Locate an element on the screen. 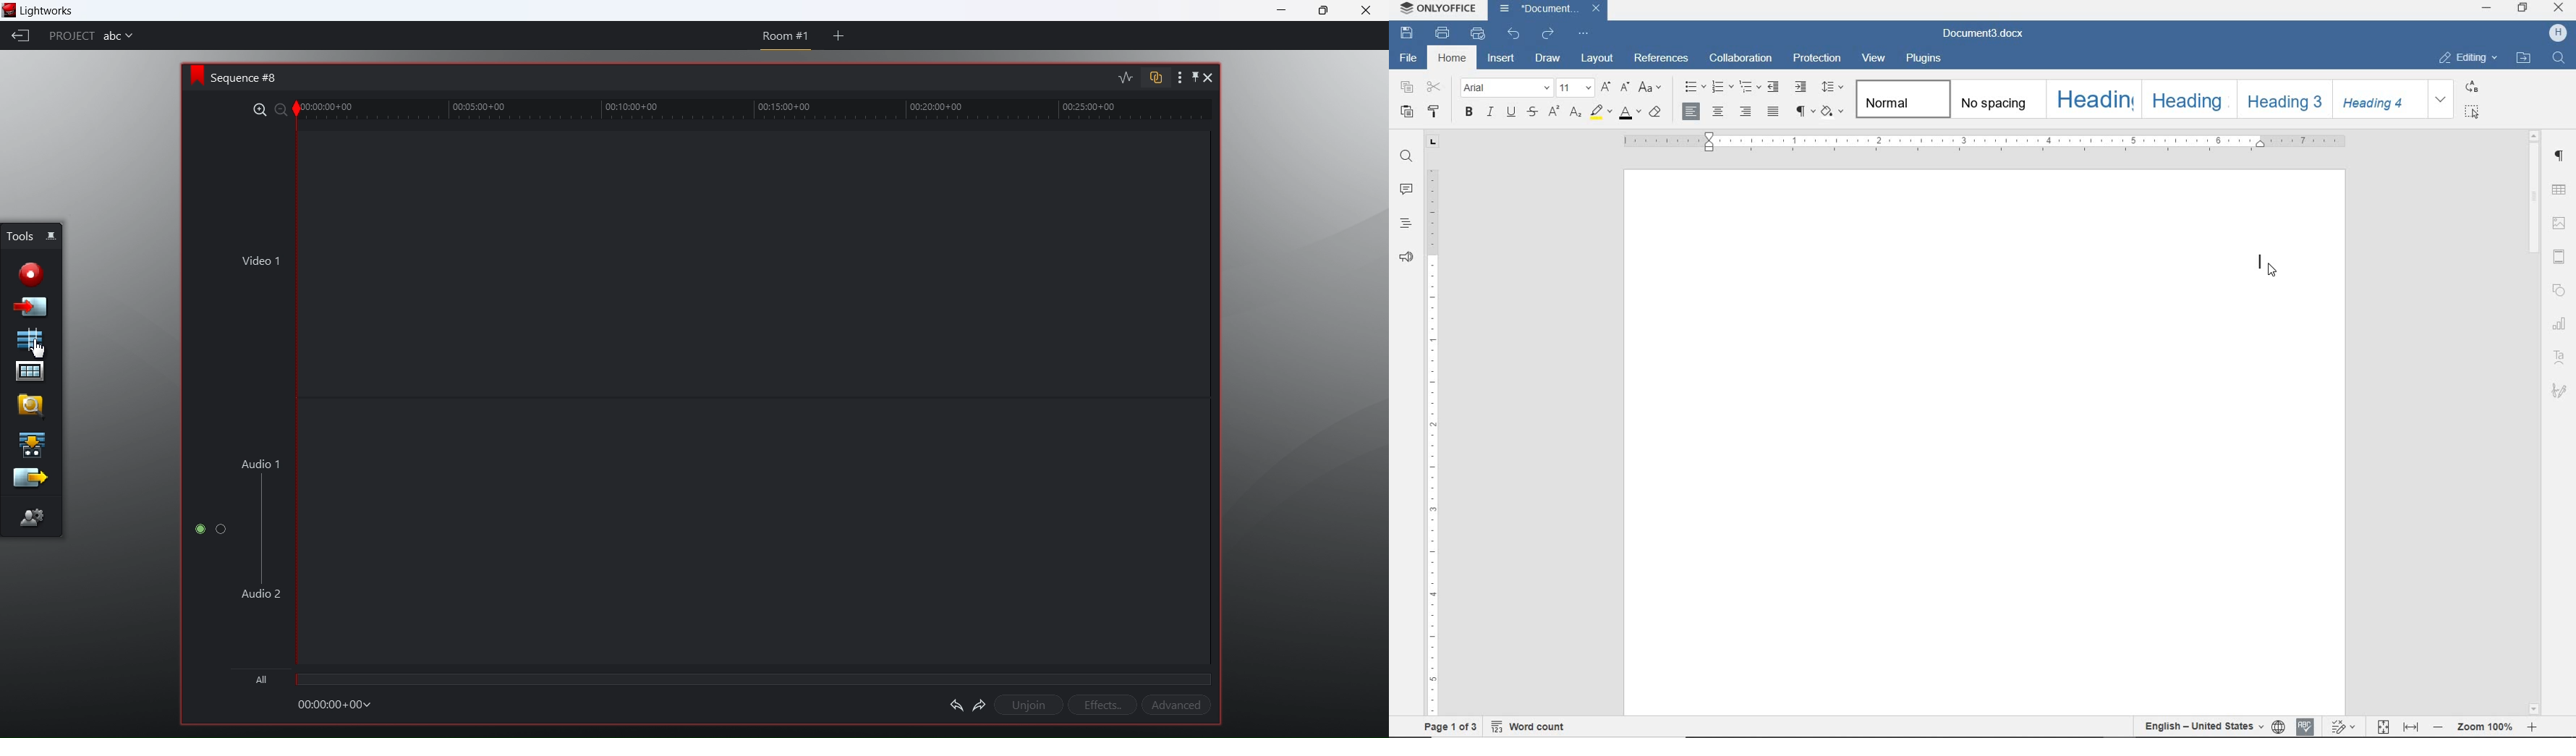 The image size is (2576, 756). HIGHLIGHT COLOR is located at coordinates (1600, 112).